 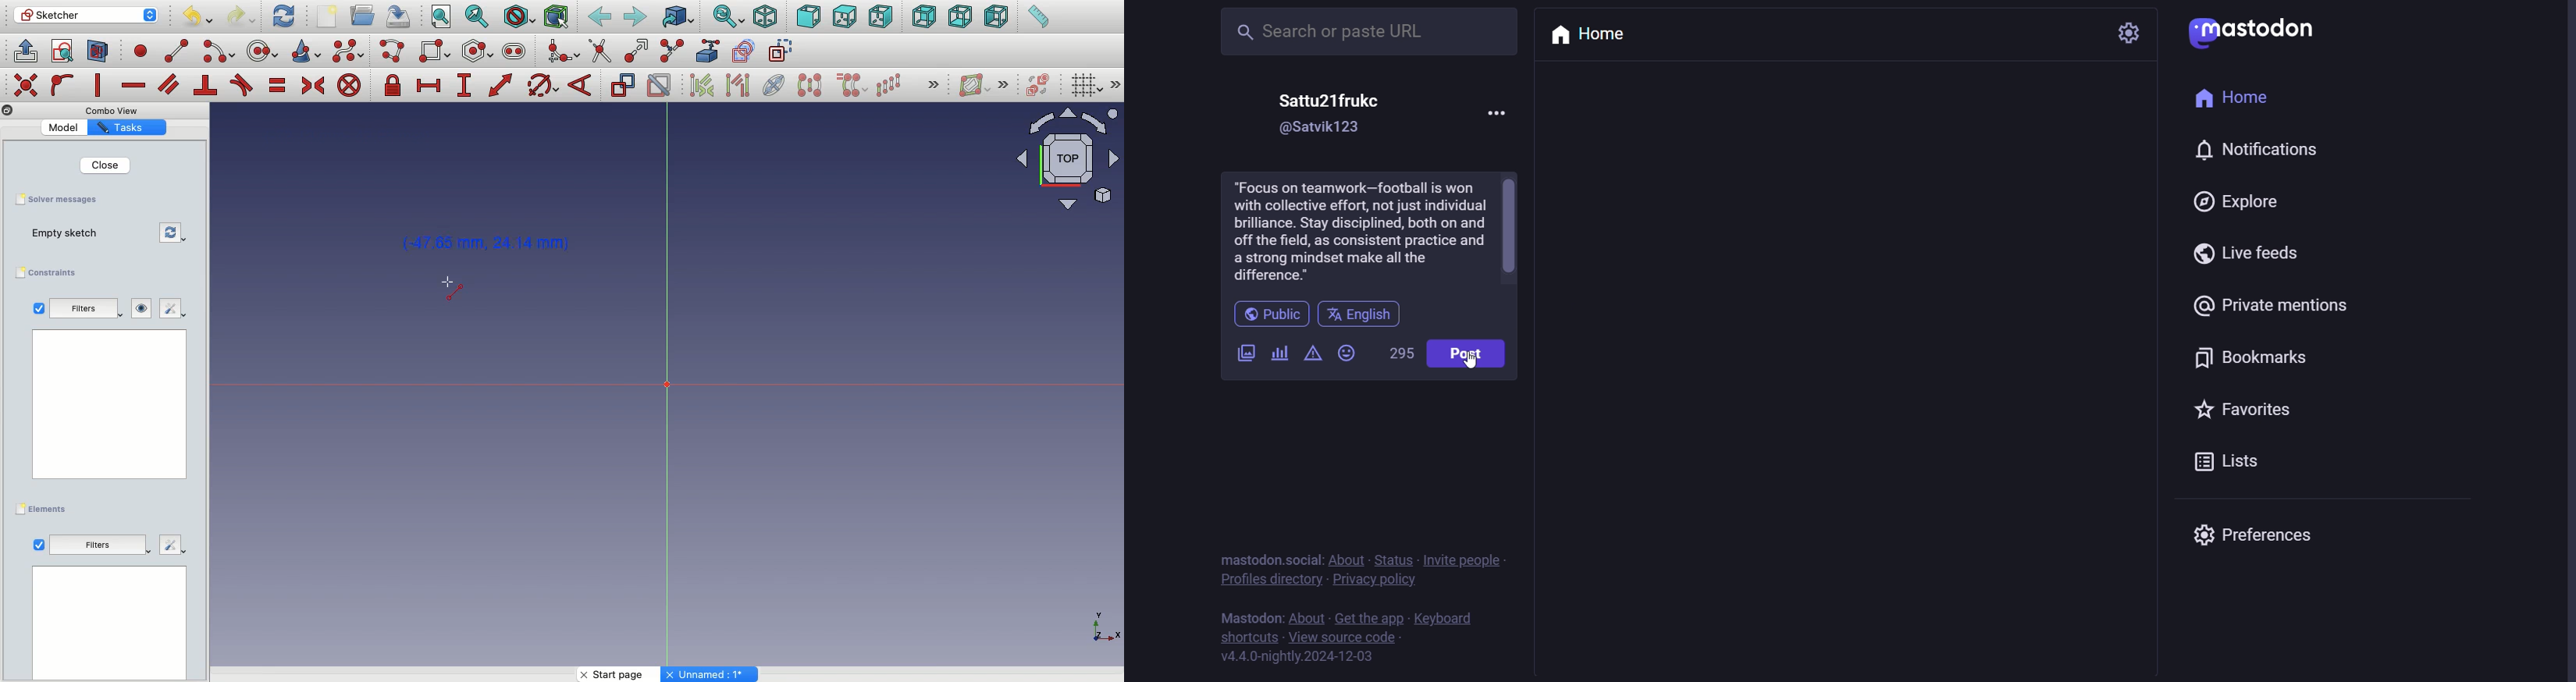 I want to click on construction geometry, so click(x=783, y=52).